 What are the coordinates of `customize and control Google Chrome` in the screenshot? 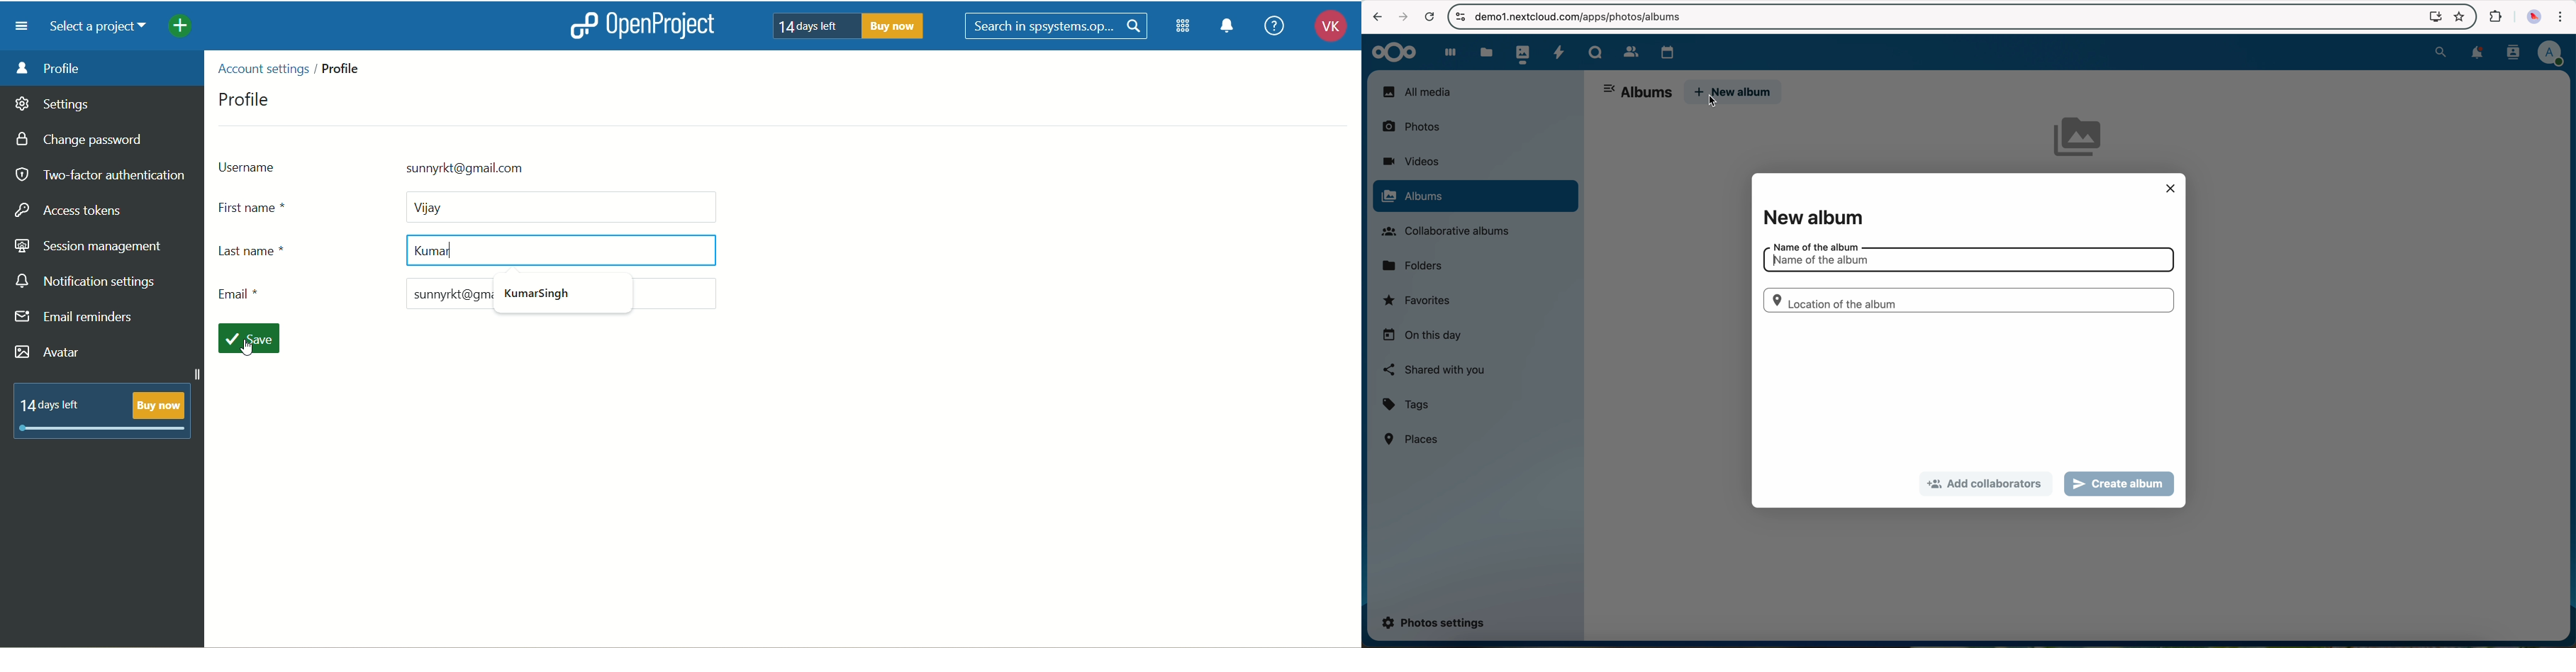 It's located at (2560, 19).